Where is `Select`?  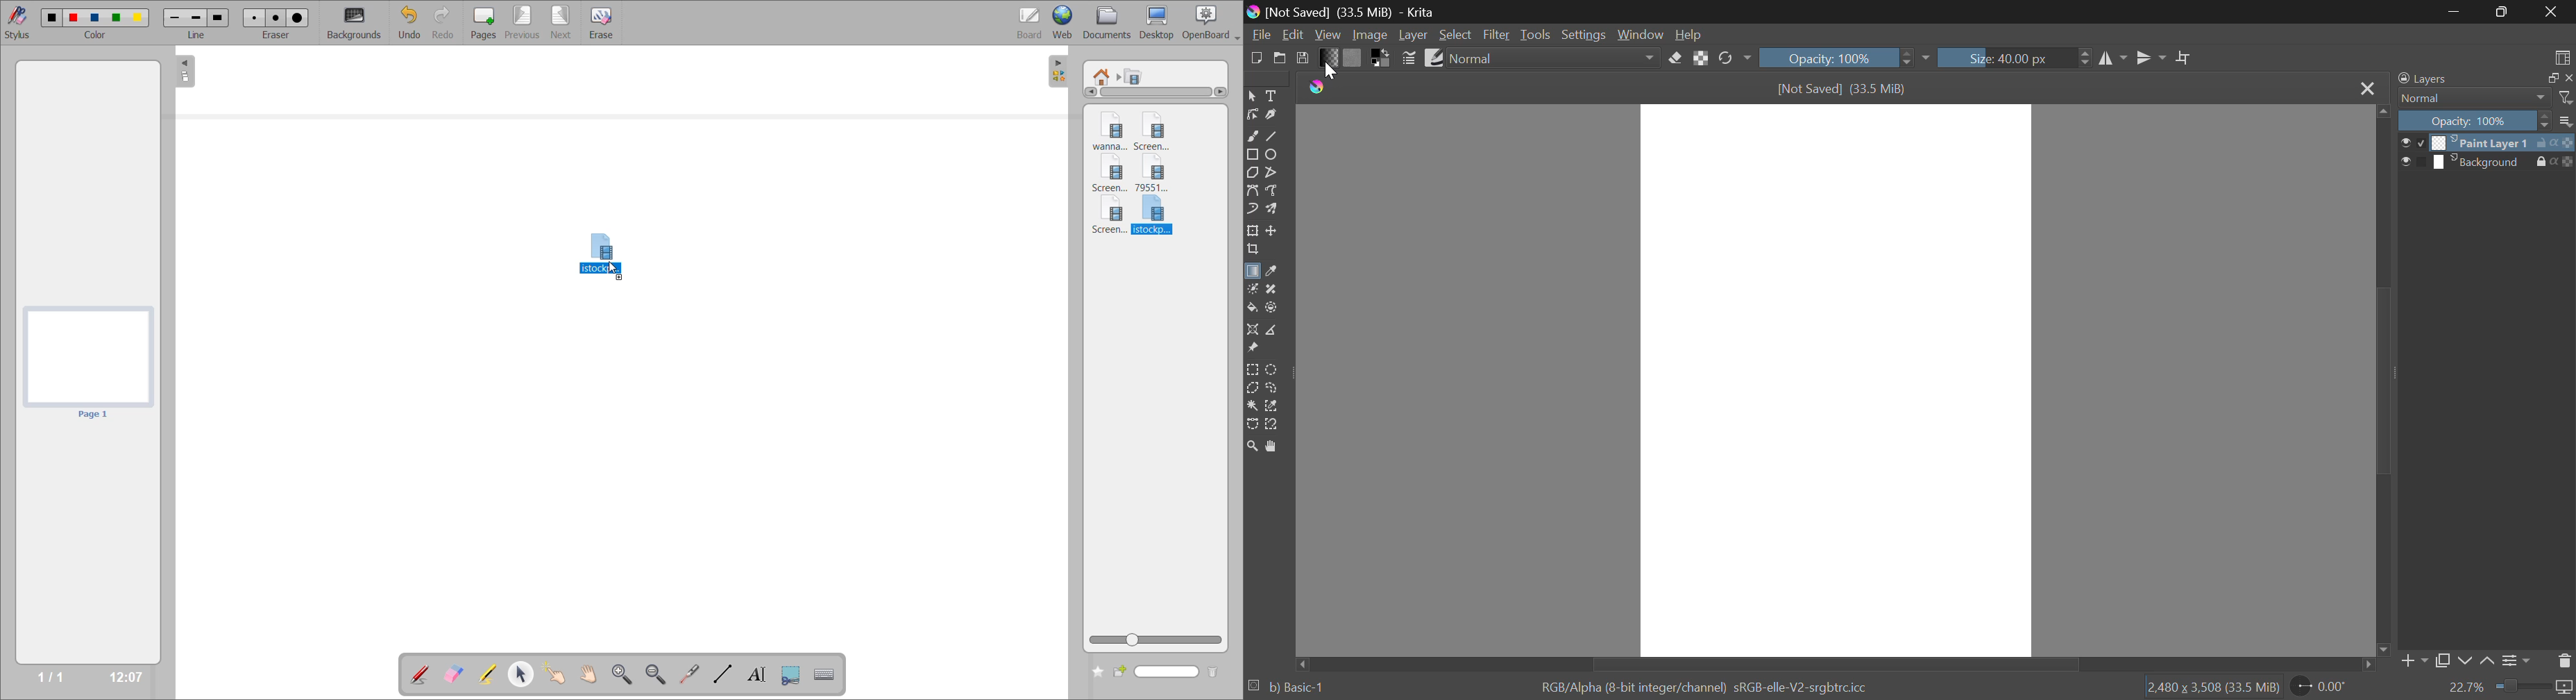
Select is located at coordinates (1252, 94).